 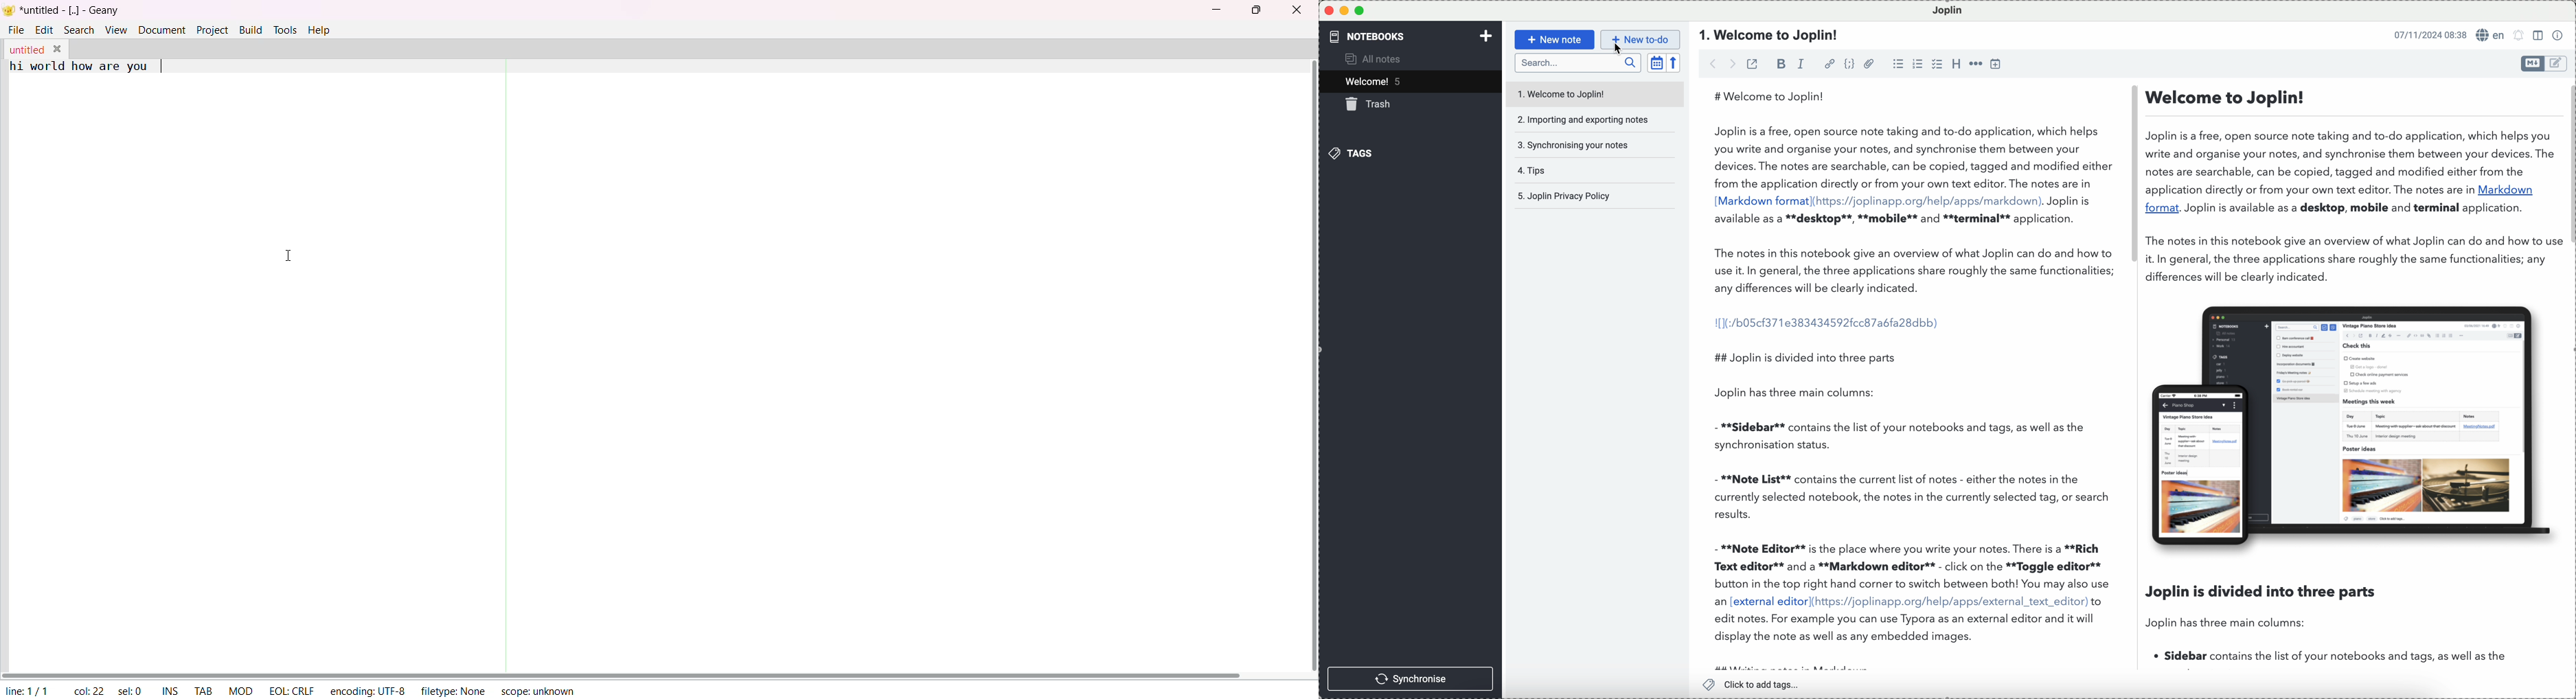 What do you see at coordinates (1350, 153) in the screenshot?
I see `tags` at bounding box center [1350, 153].